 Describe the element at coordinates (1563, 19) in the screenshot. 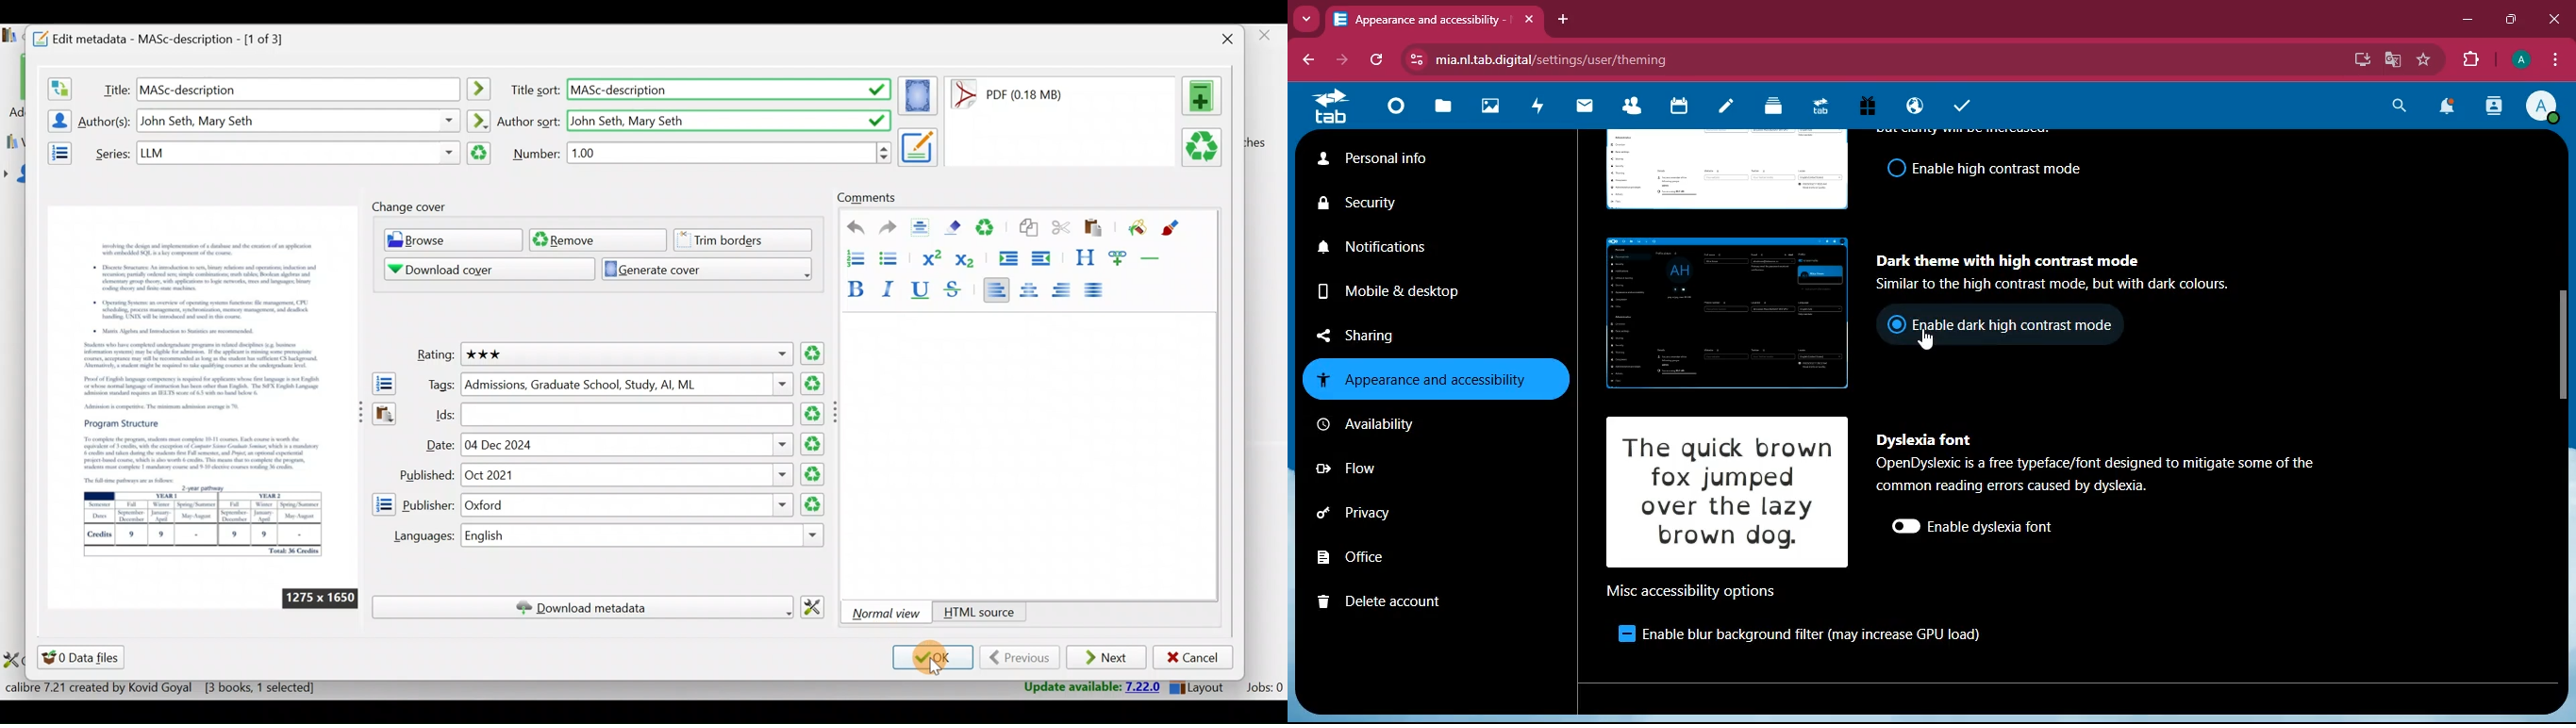

I see `add tab` at that location.